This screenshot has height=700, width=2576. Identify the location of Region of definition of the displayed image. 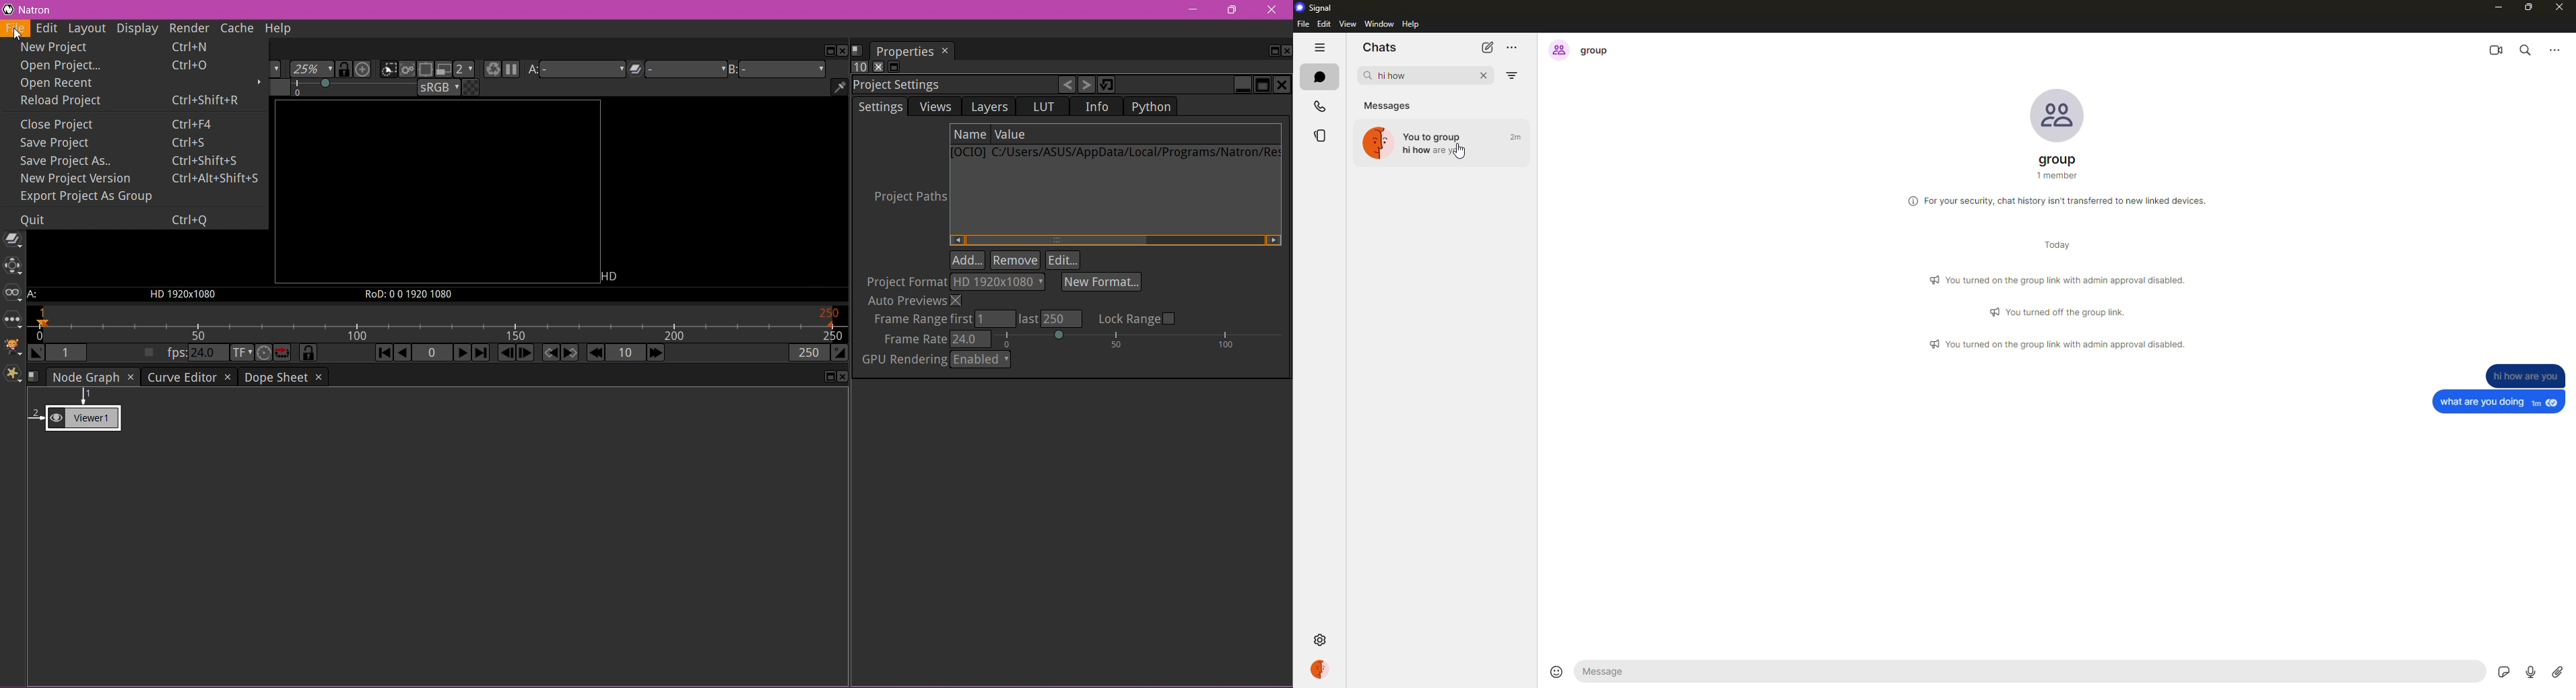
(408, 294).